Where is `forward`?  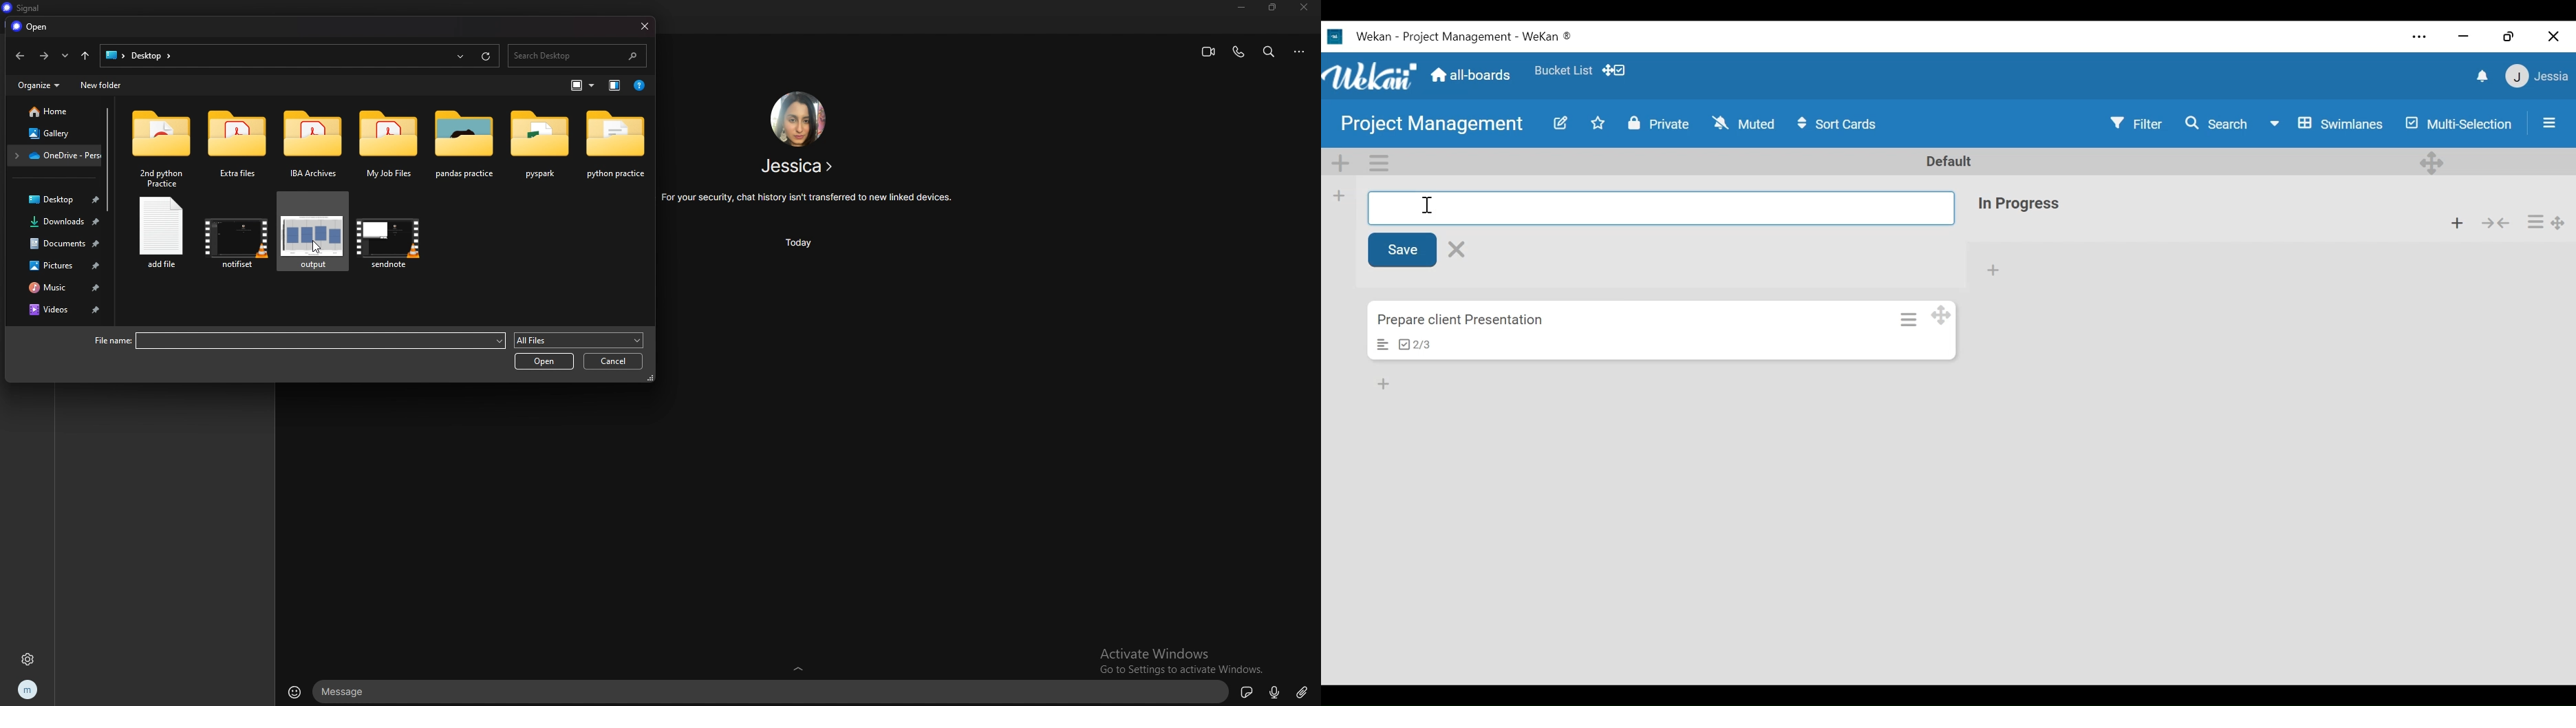 forward is located at coordinates (45, 55).